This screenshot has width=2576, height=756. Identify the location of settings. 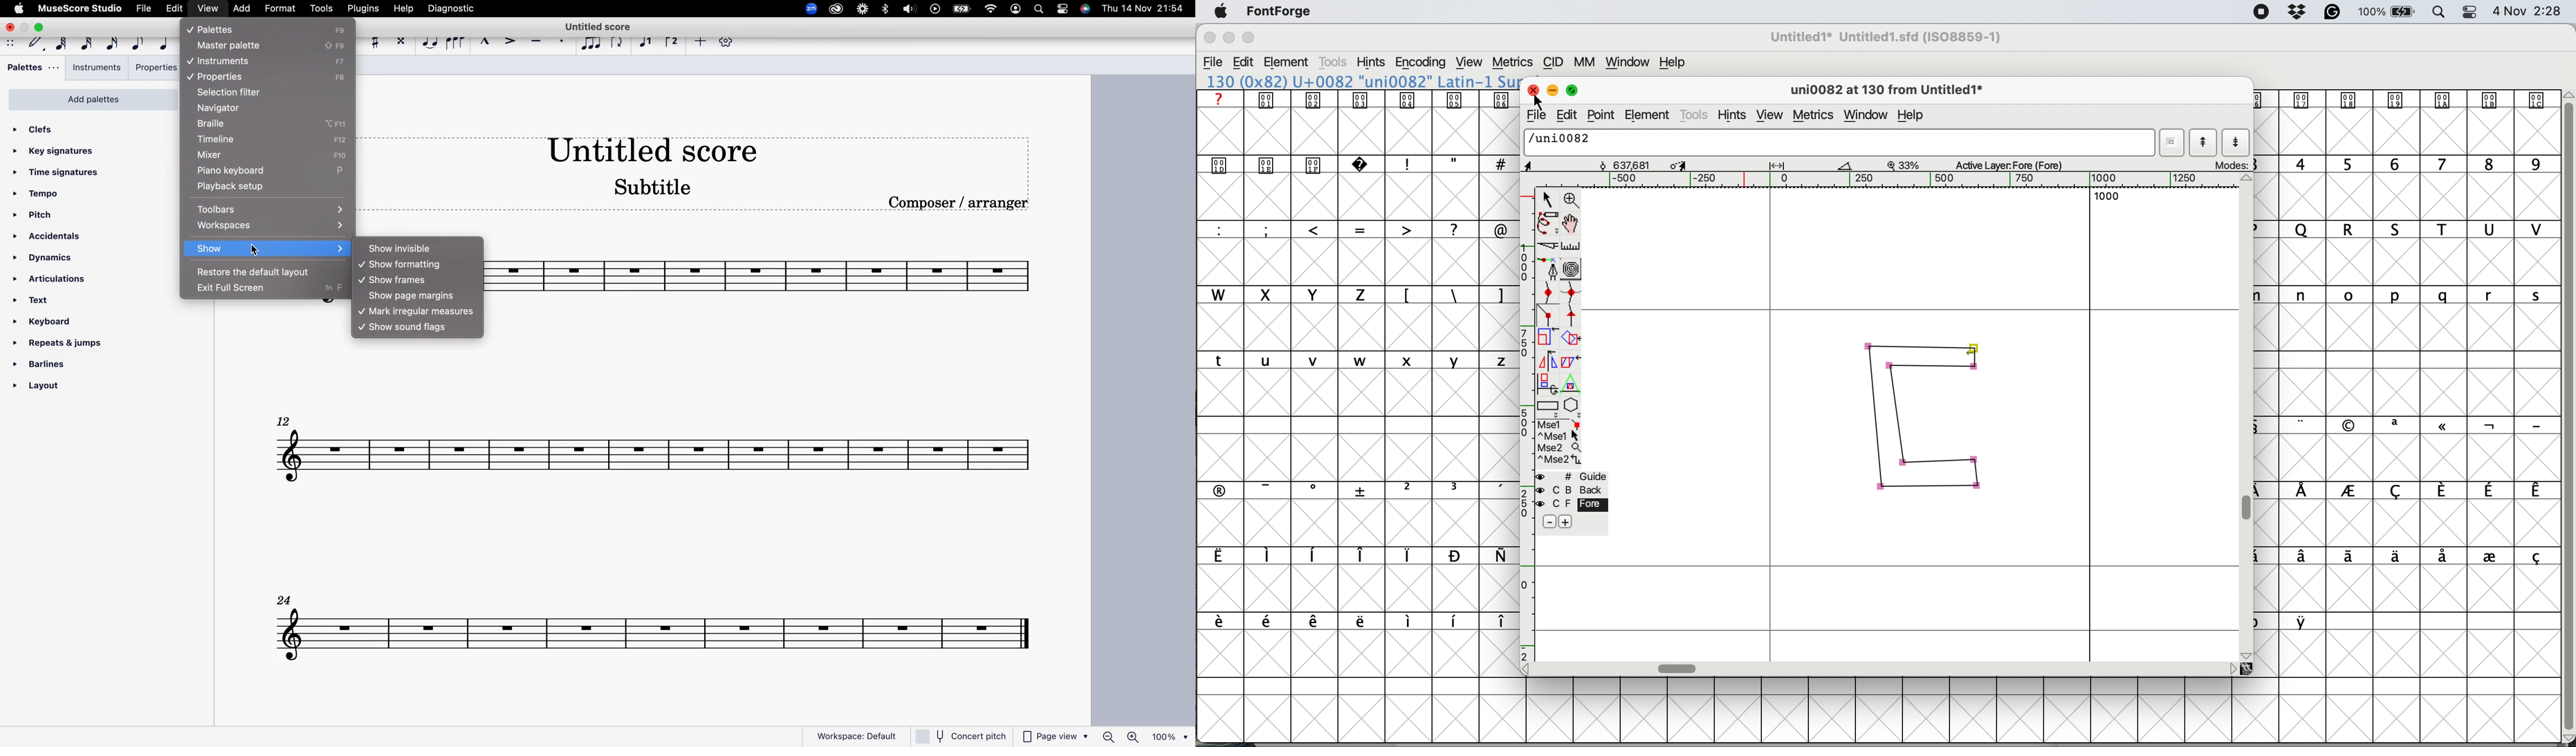
(1061, 8).